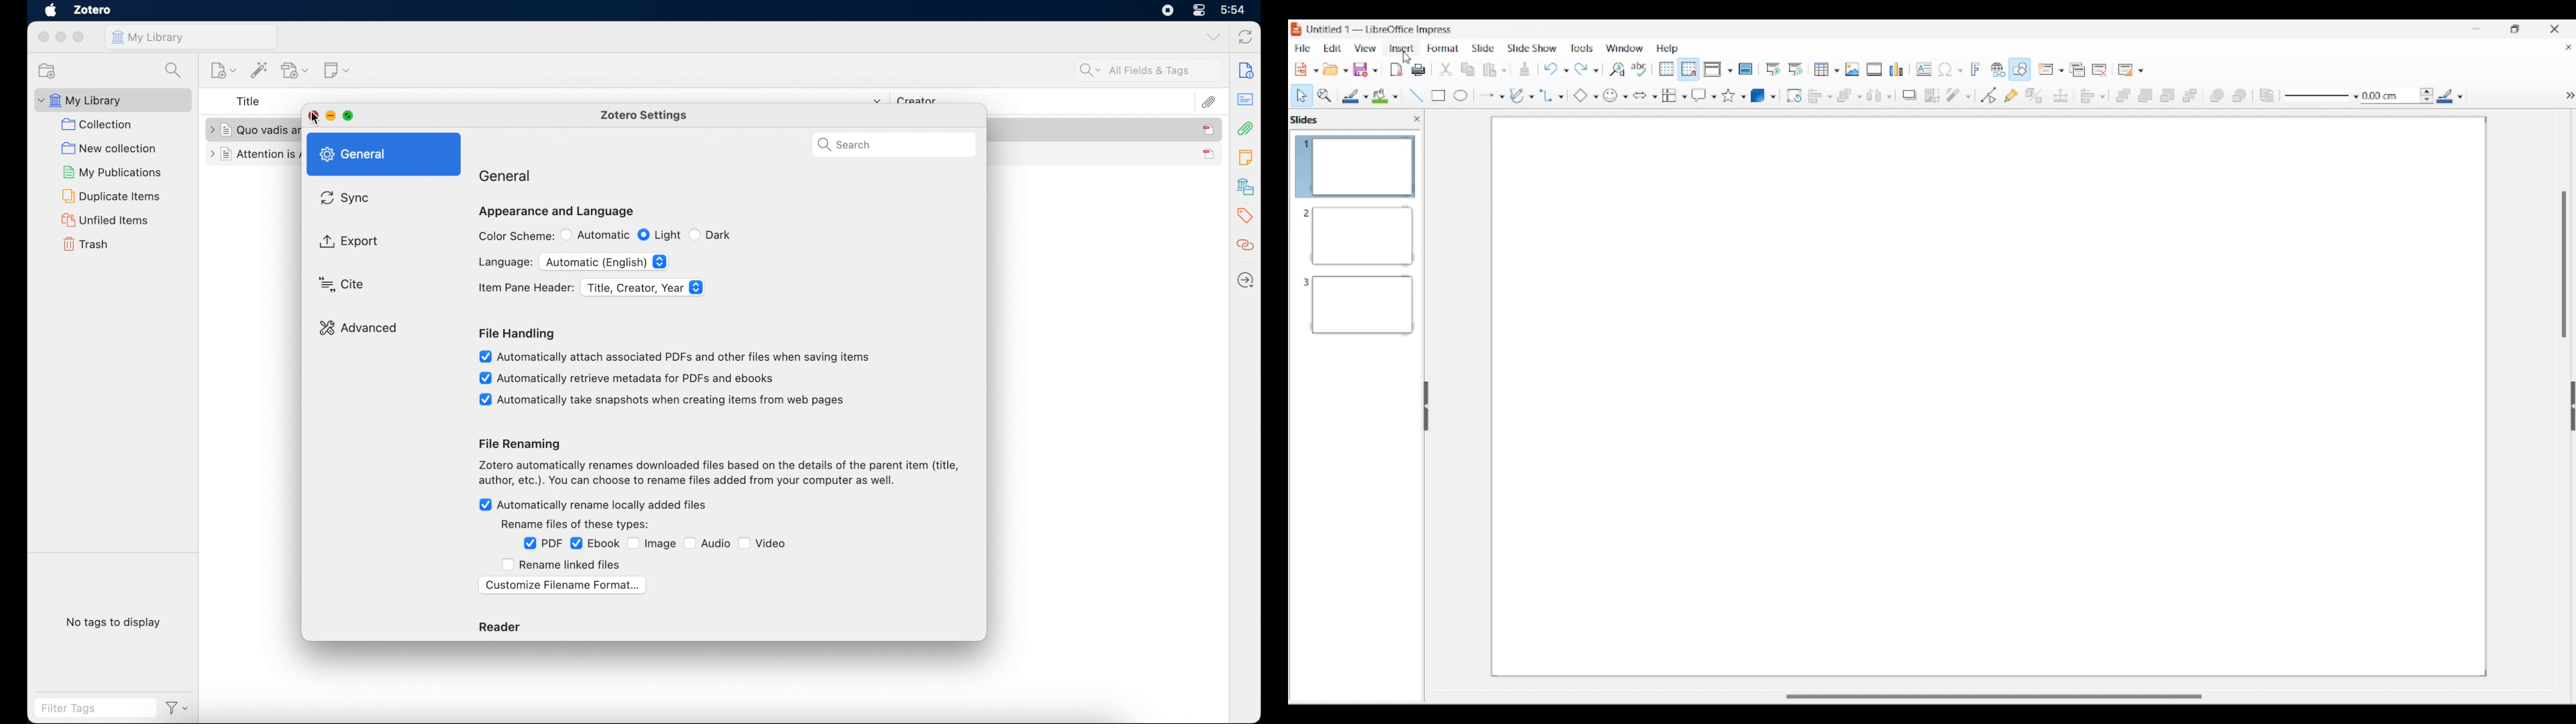  What do you see at coordinates (2092, 96) in the screenshot?
I see `Align objects` at bounding box center [2092, 96].